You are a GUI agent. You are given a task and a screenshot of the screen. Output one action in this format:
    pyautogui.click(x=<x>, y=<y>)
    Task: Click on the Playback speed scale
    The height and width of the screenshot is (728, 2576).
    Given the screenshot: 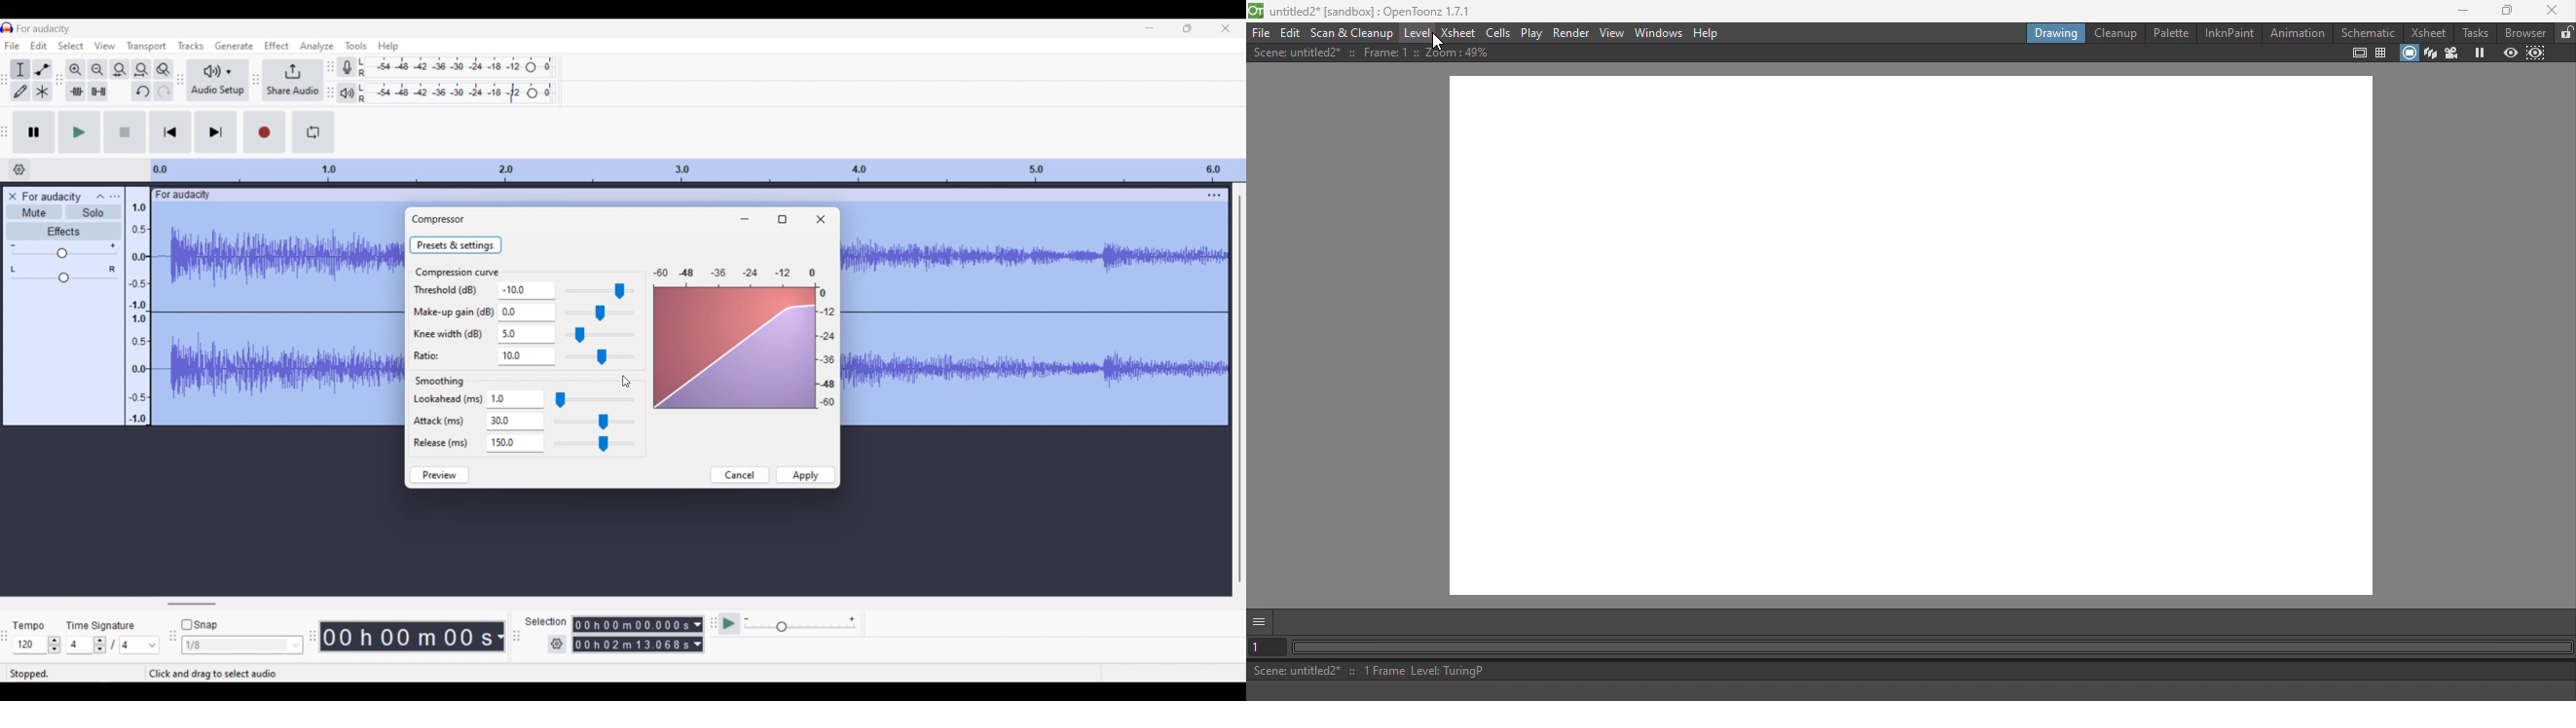 What is the action you would take?
    pyautogui.click(x=800, y=625)
    